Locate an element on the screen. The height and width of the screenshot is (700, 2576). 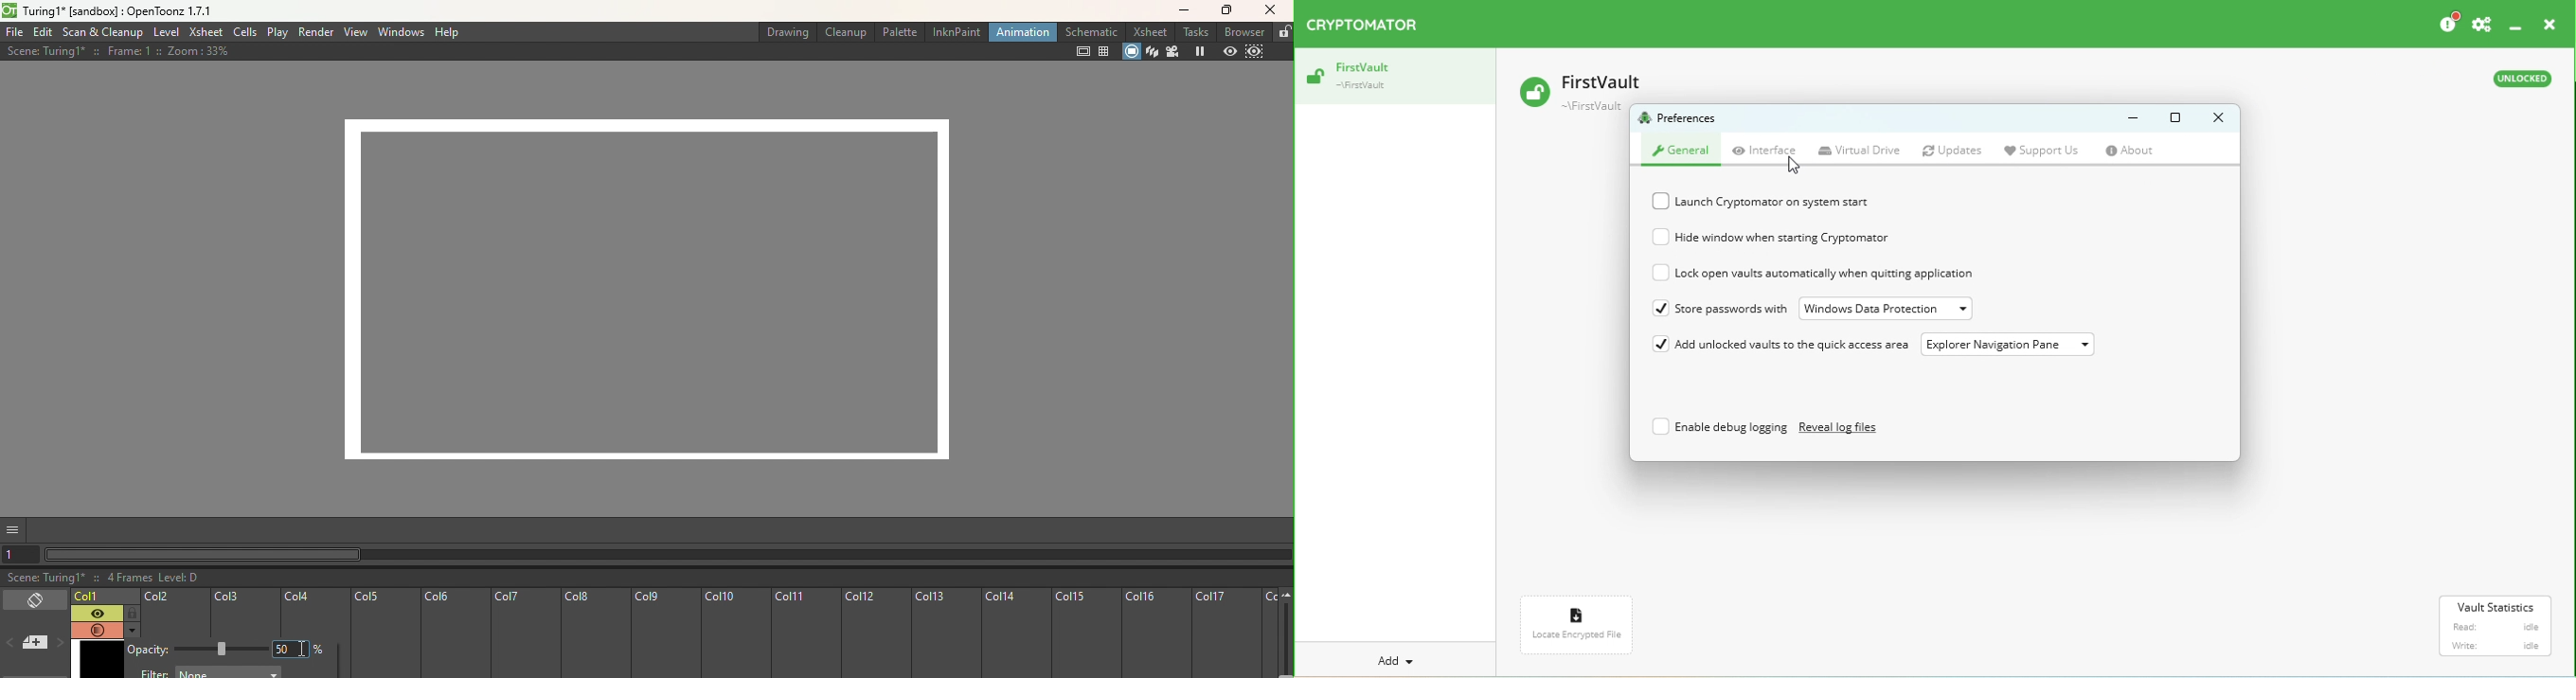
Edit is located at coordinates (43, 33).